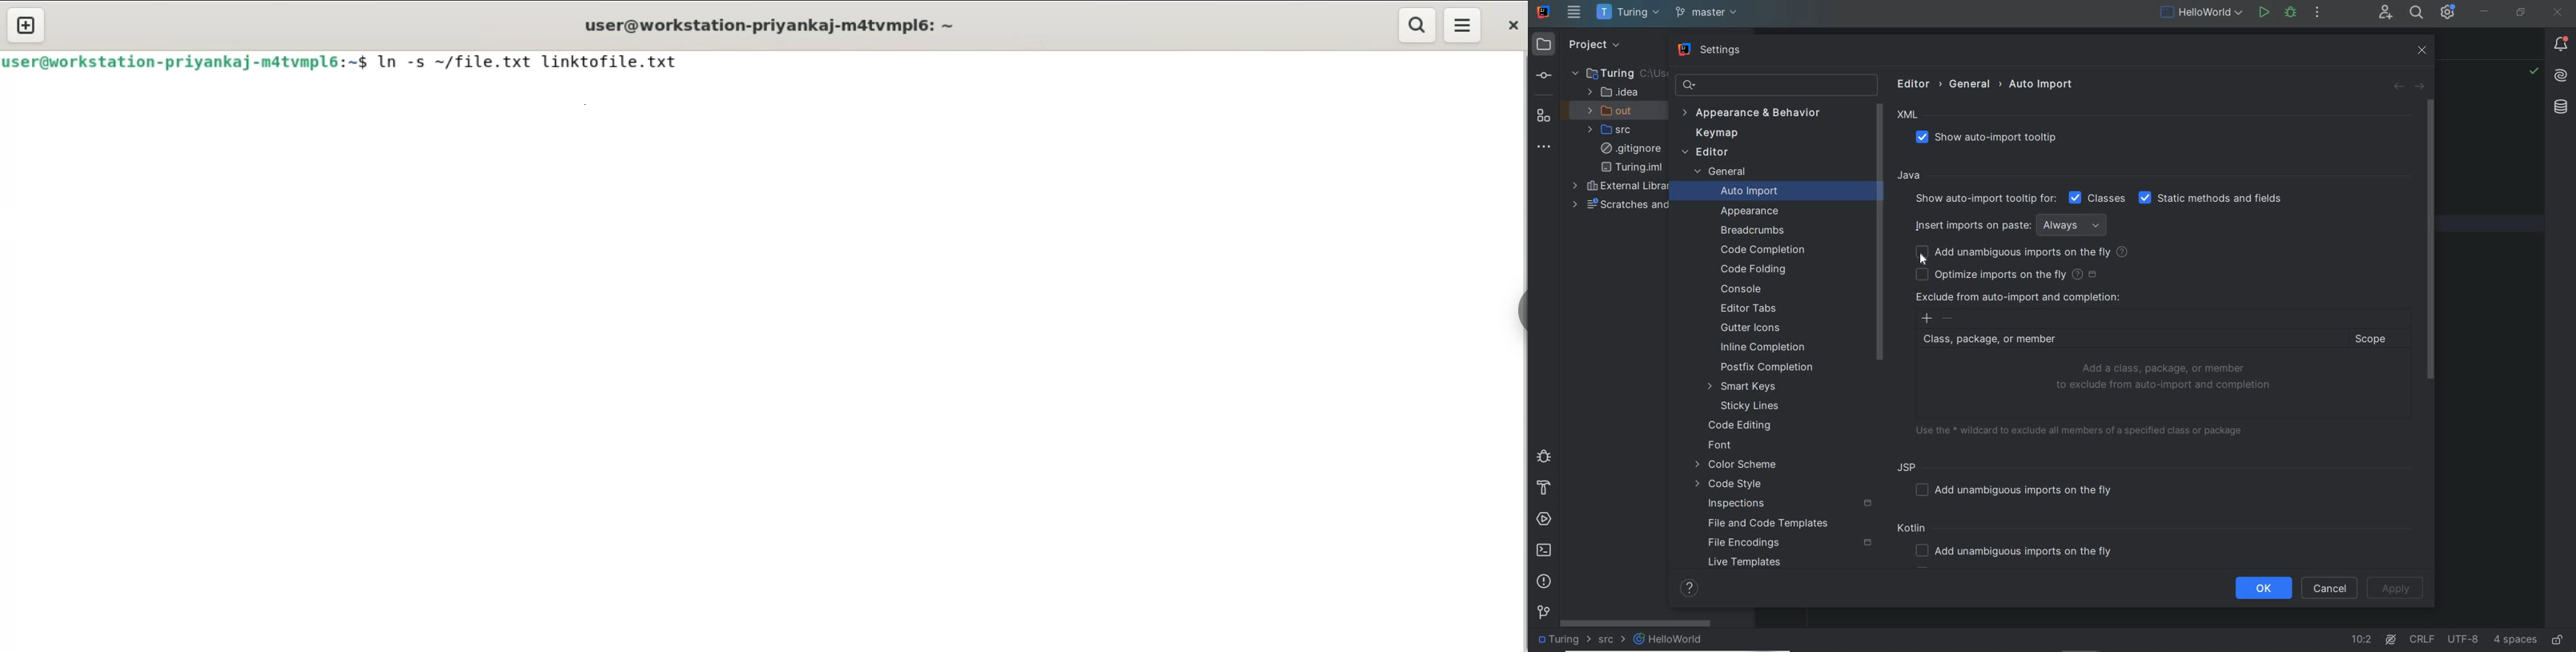 The width and height of the screenshot is (2576, 672). I want to click on close, so click(2424, 51).